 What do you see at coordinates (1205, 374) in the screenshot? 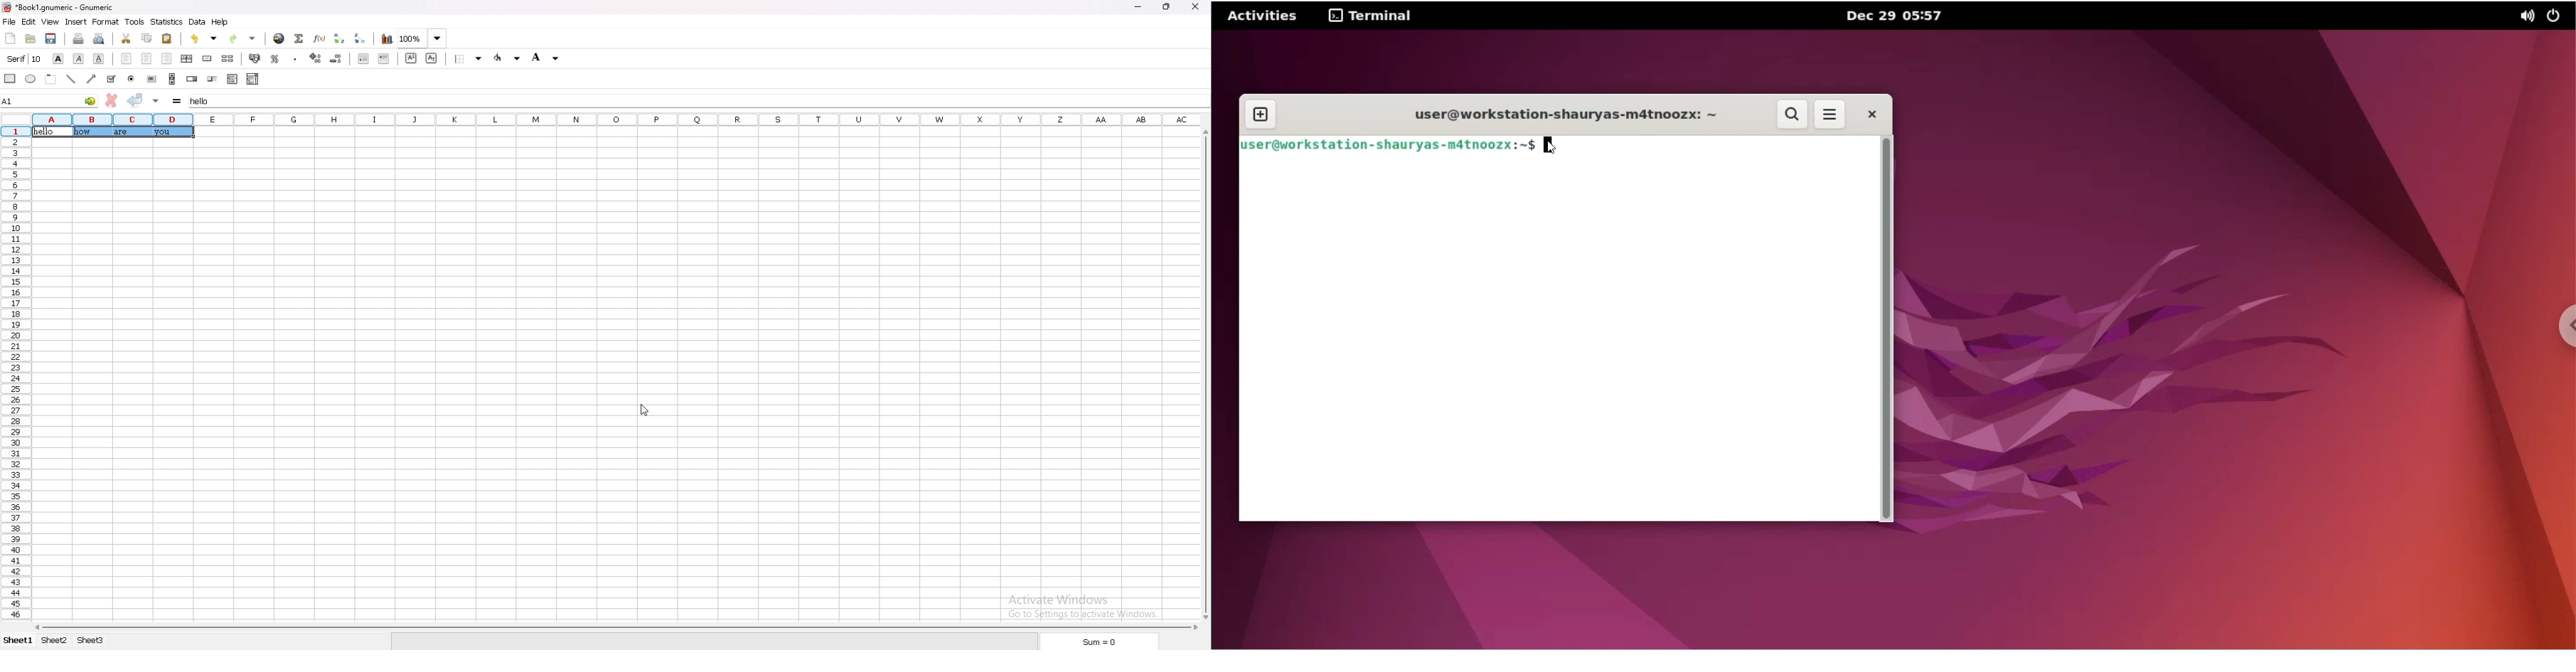
I see `scroll bar` at bounding box center [1205, 374].